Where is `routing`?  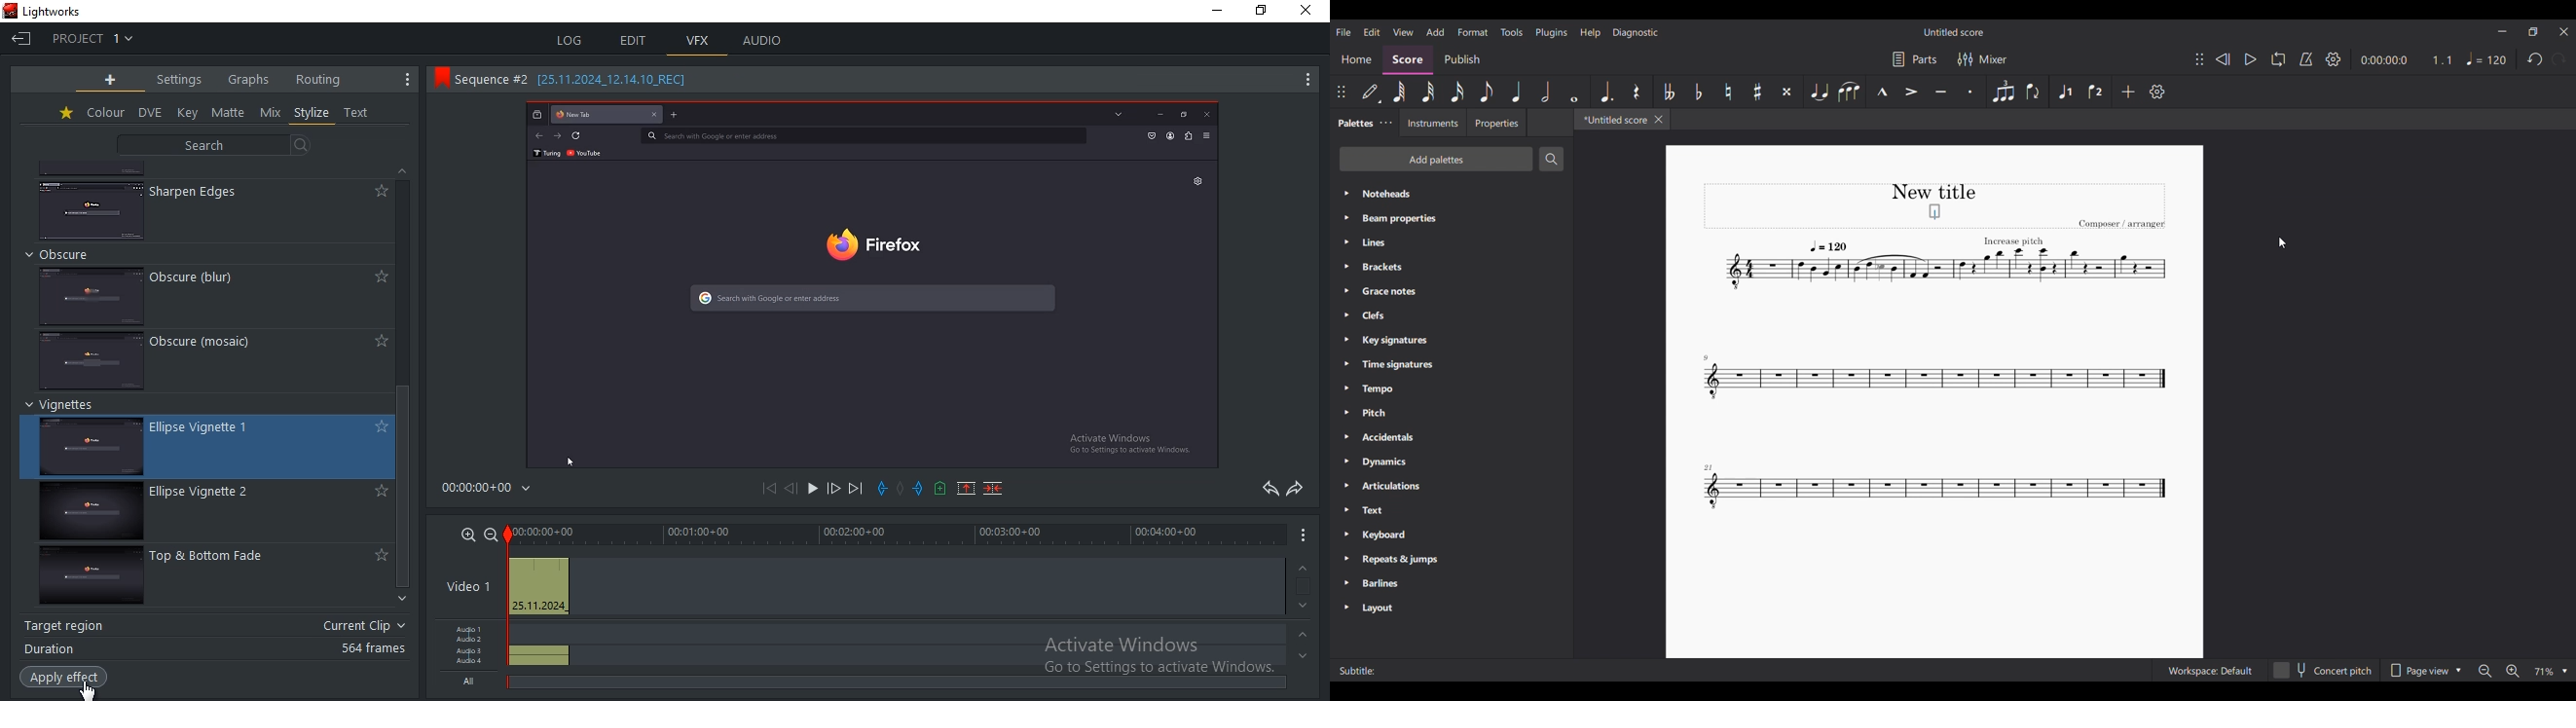 routing is located at coordinates (319, 79).